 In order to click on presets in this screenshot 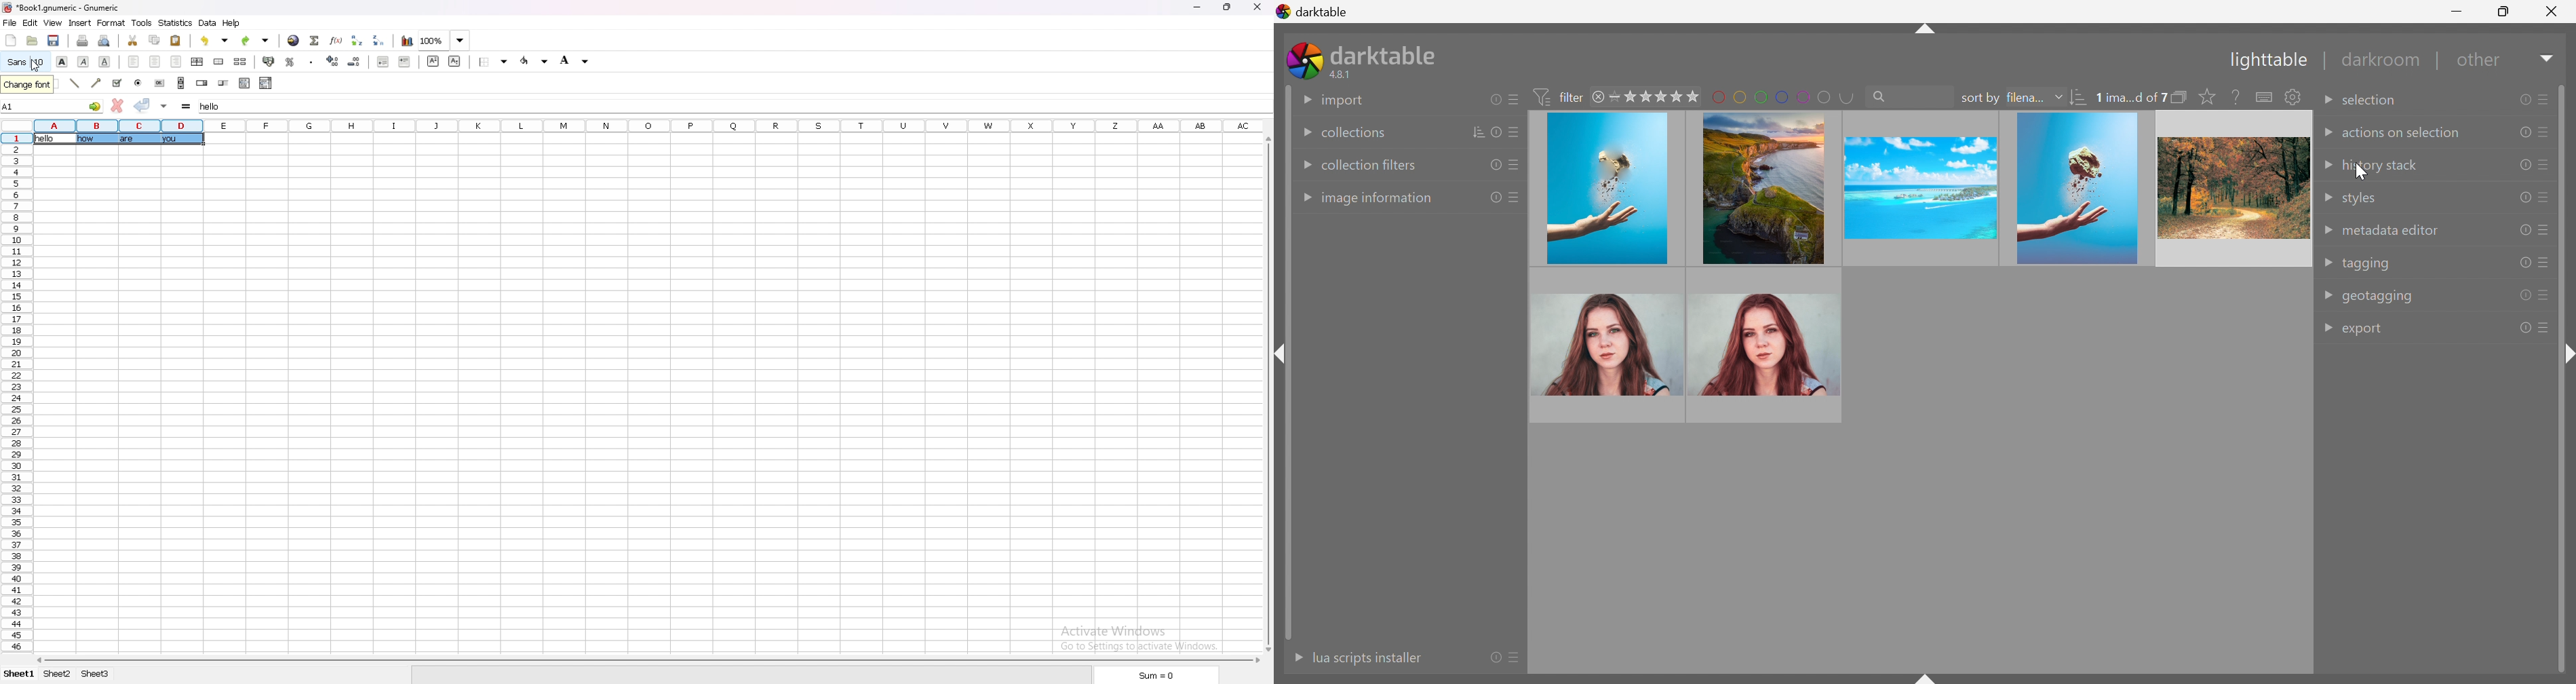, I will do `click(1517, 659)`.